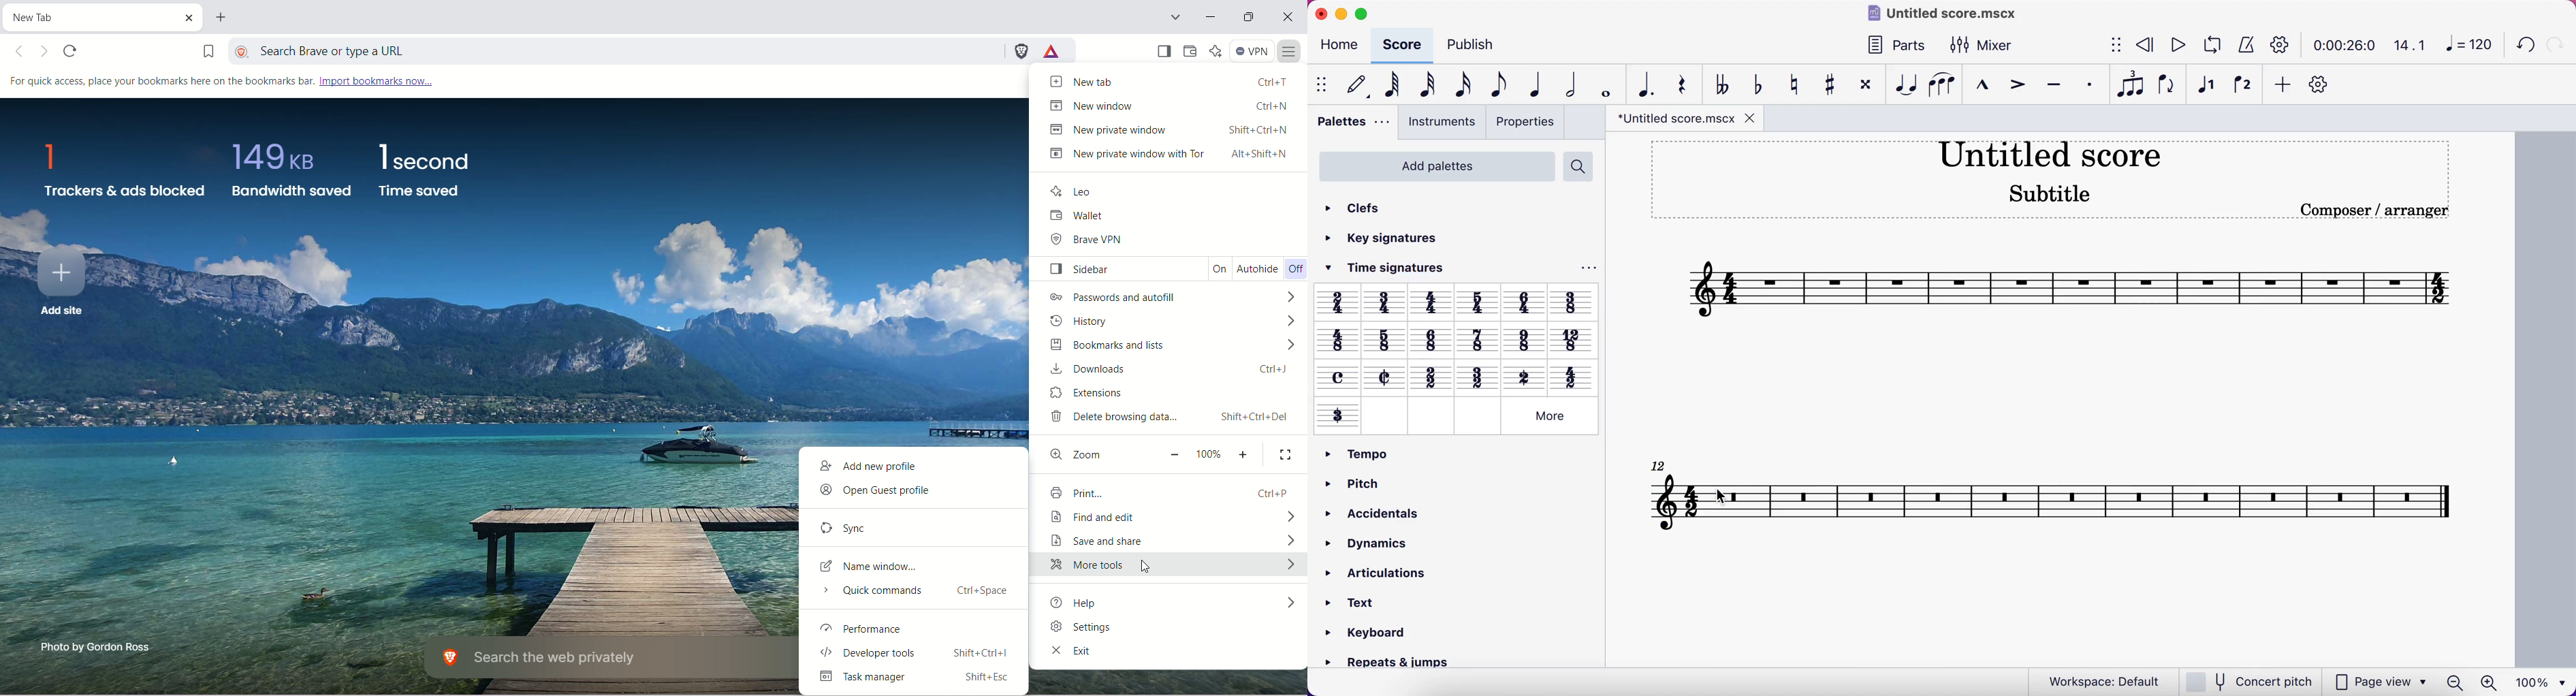  What do you see at coordinates (1479, 302) in the screenshot?
I see `` at bounding box center [1479, 302].